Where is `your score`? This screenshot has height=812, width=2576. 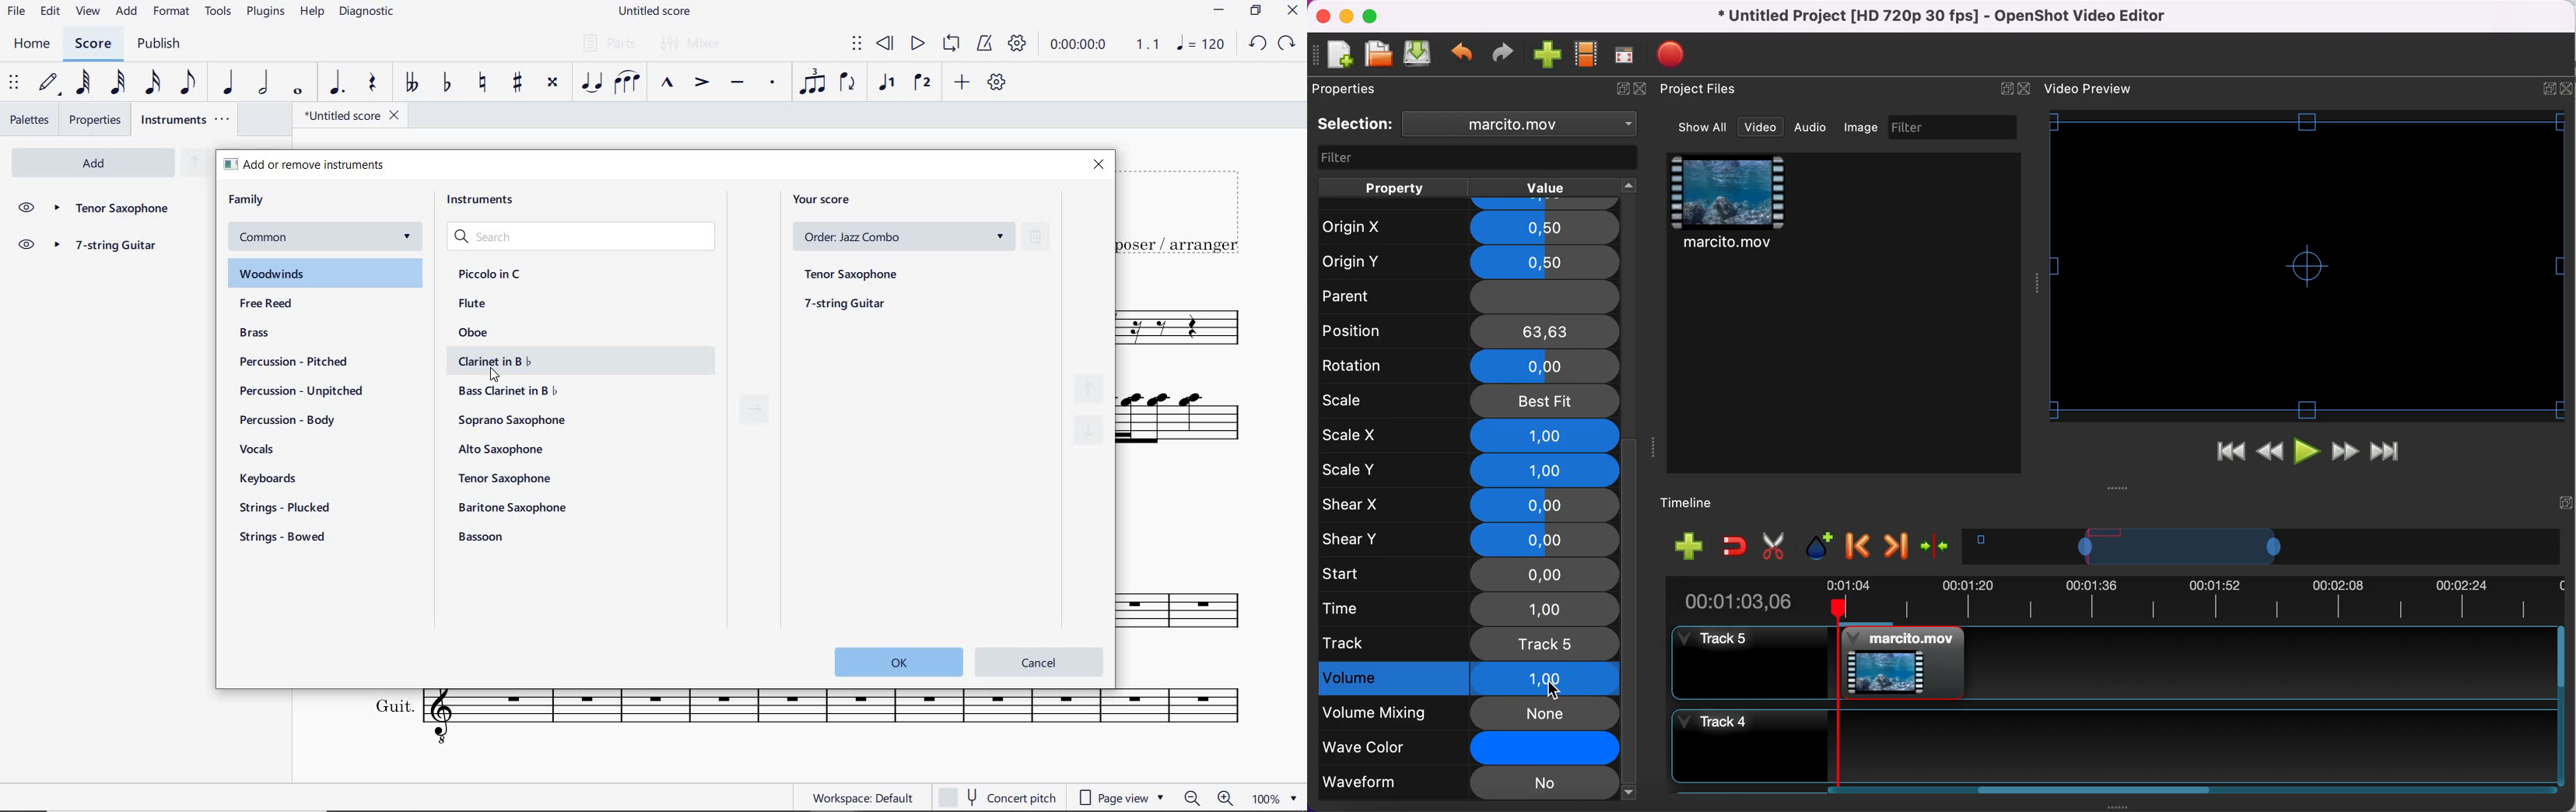
your score is located at coordinates (827, 199).